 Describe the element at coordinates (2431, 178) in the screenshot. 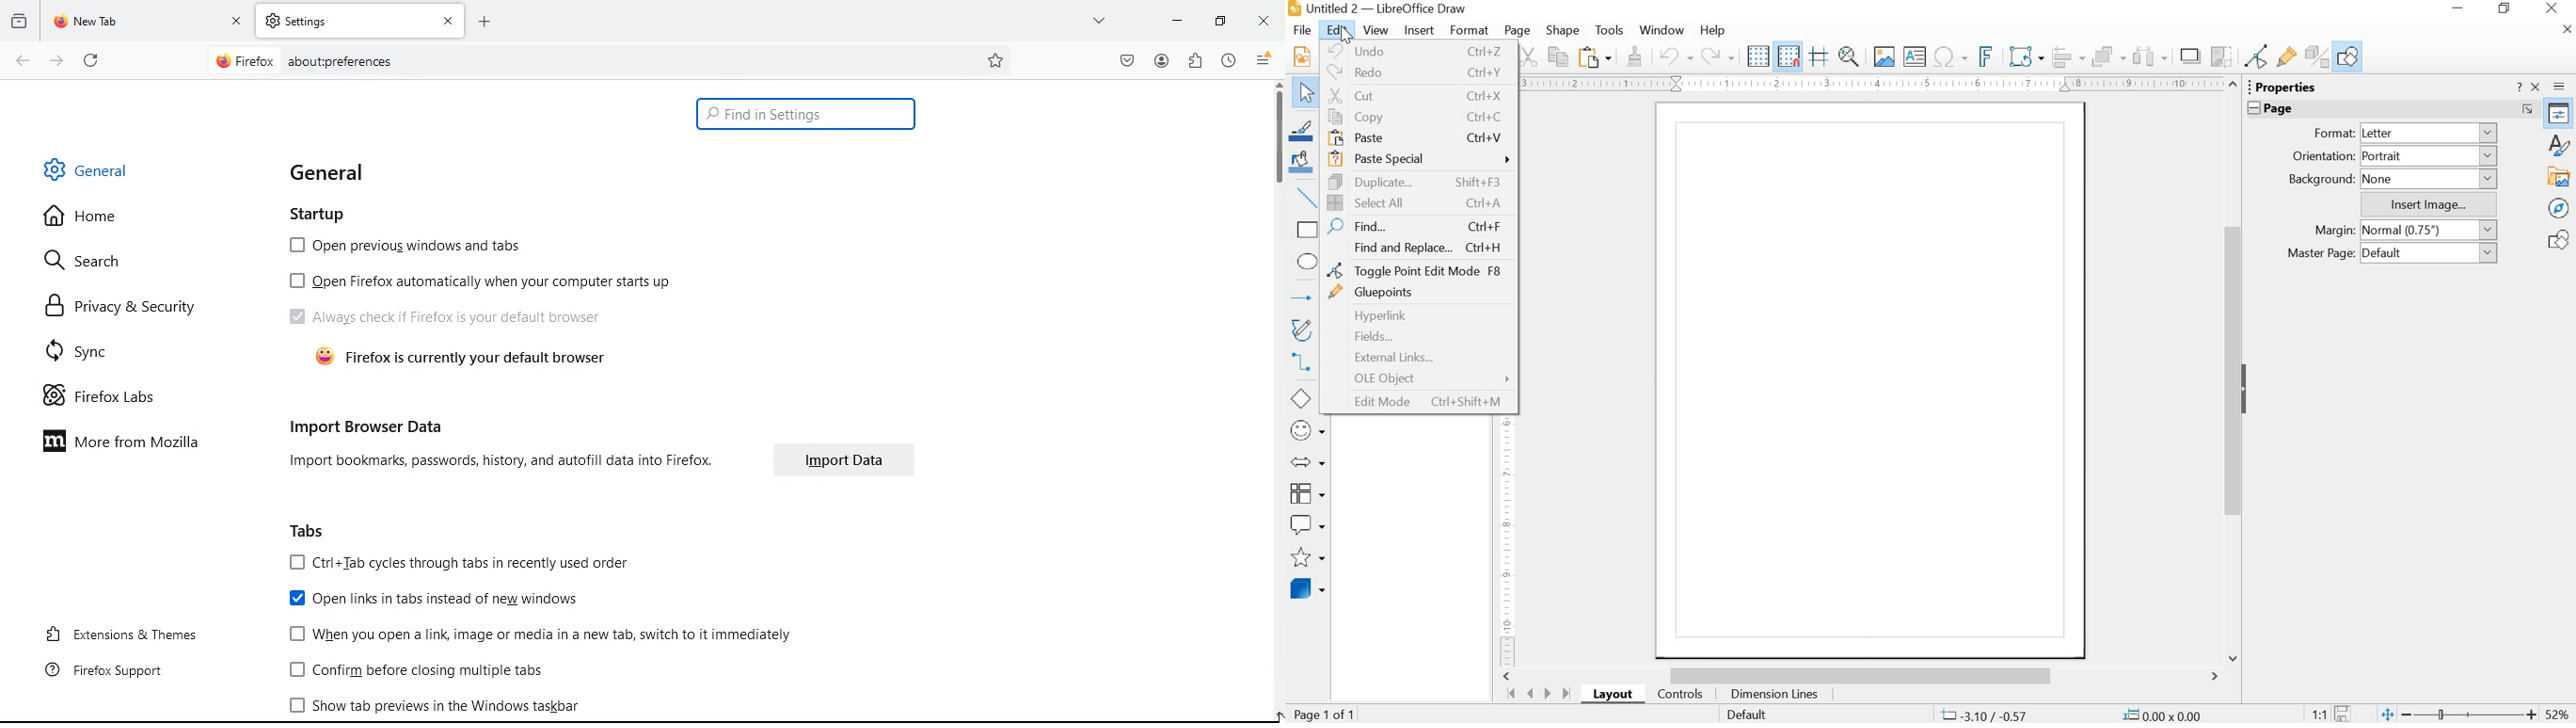

I see `None` at that location.